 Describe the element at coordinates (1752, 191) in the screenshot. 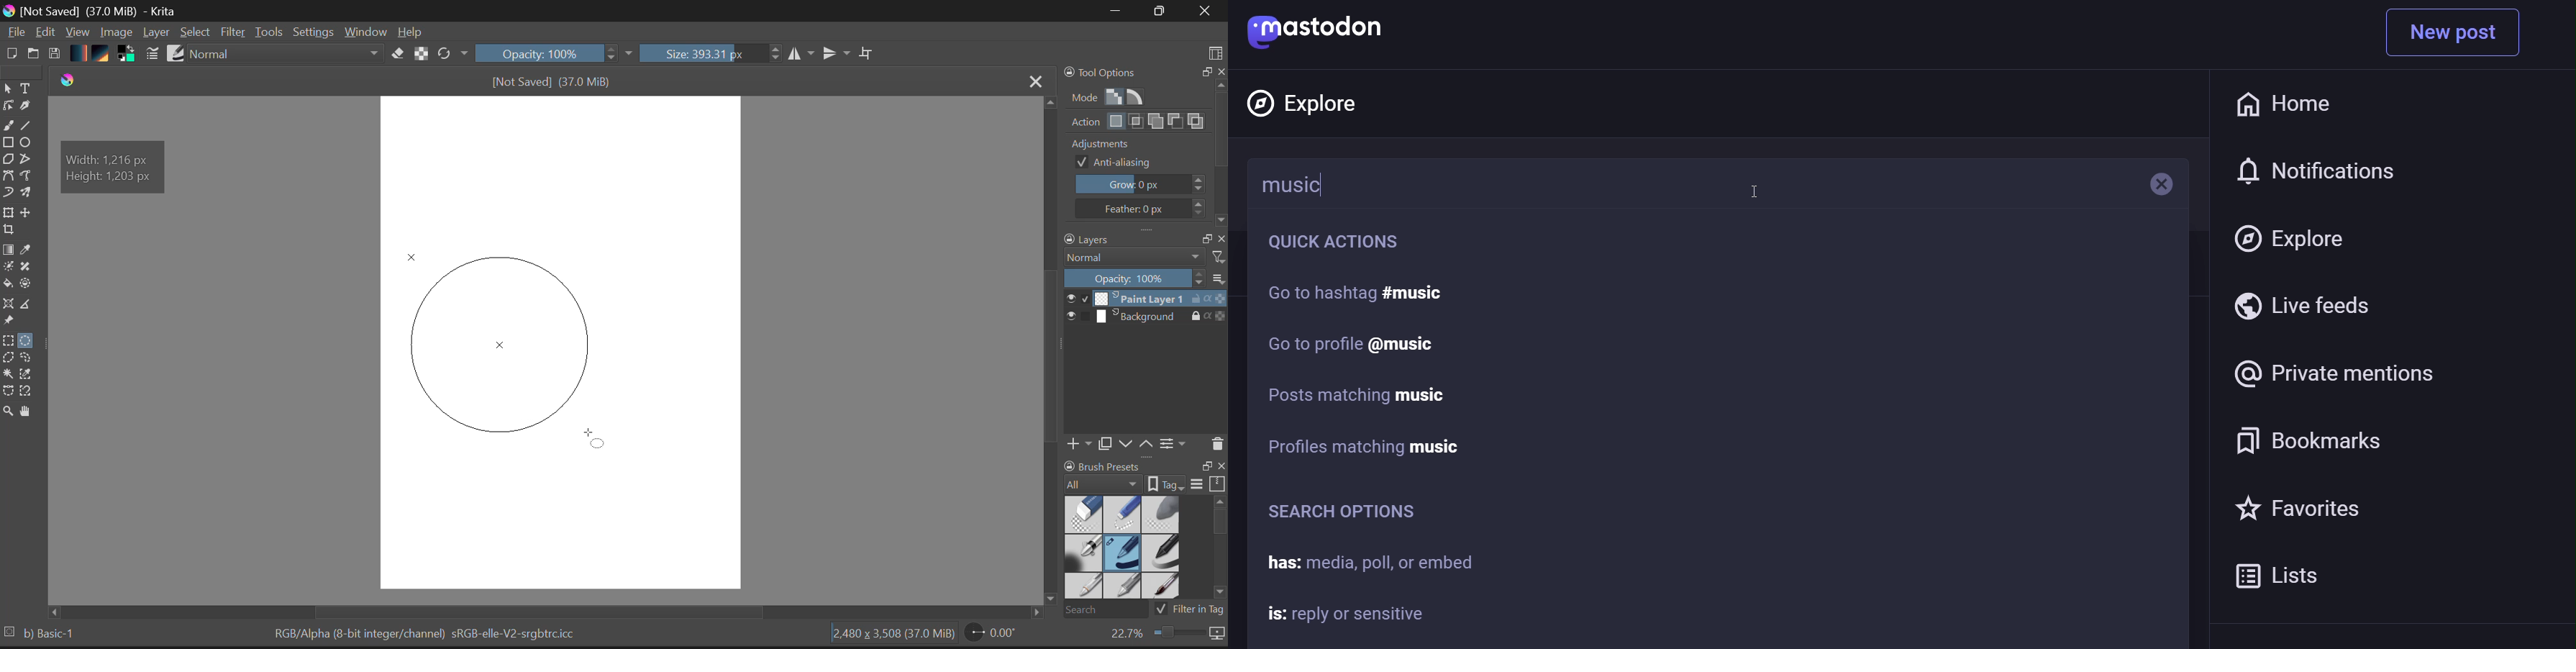

I see `cursor` at that location.